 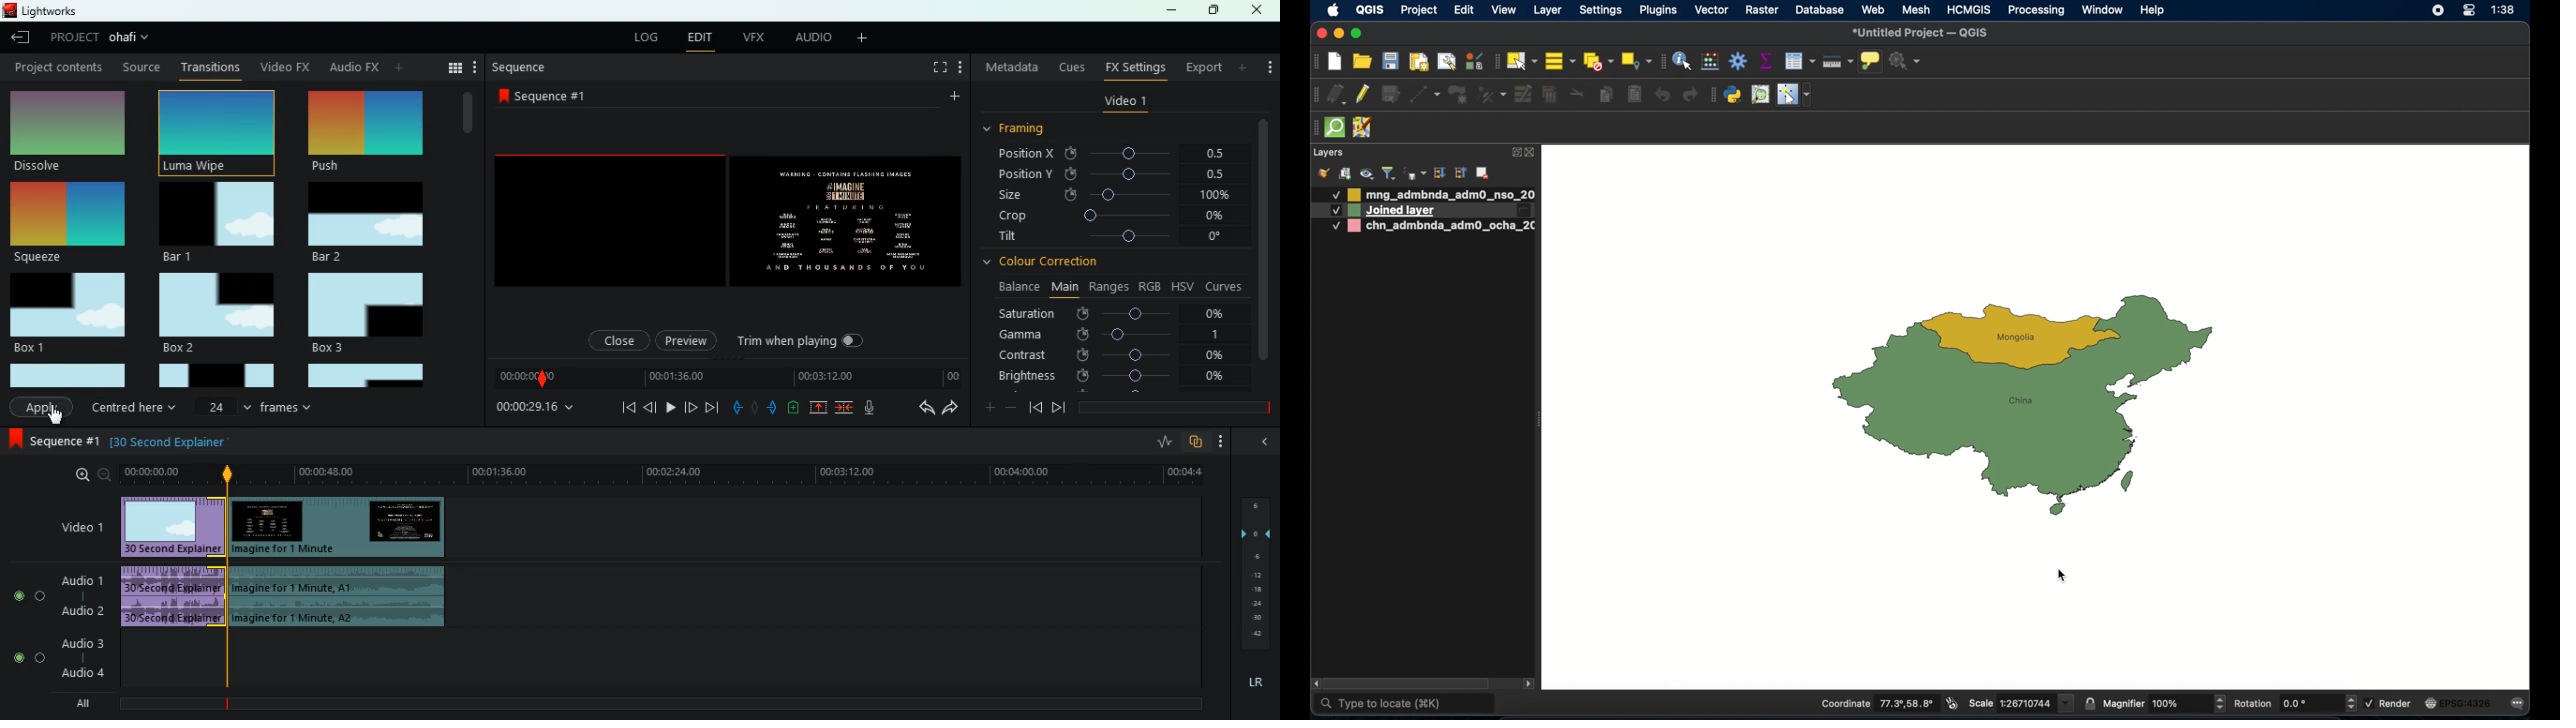 What do you see at coordinates (1410, 683) in the screenshot?
I see `scroll box` at bounding box center [1410, 683].